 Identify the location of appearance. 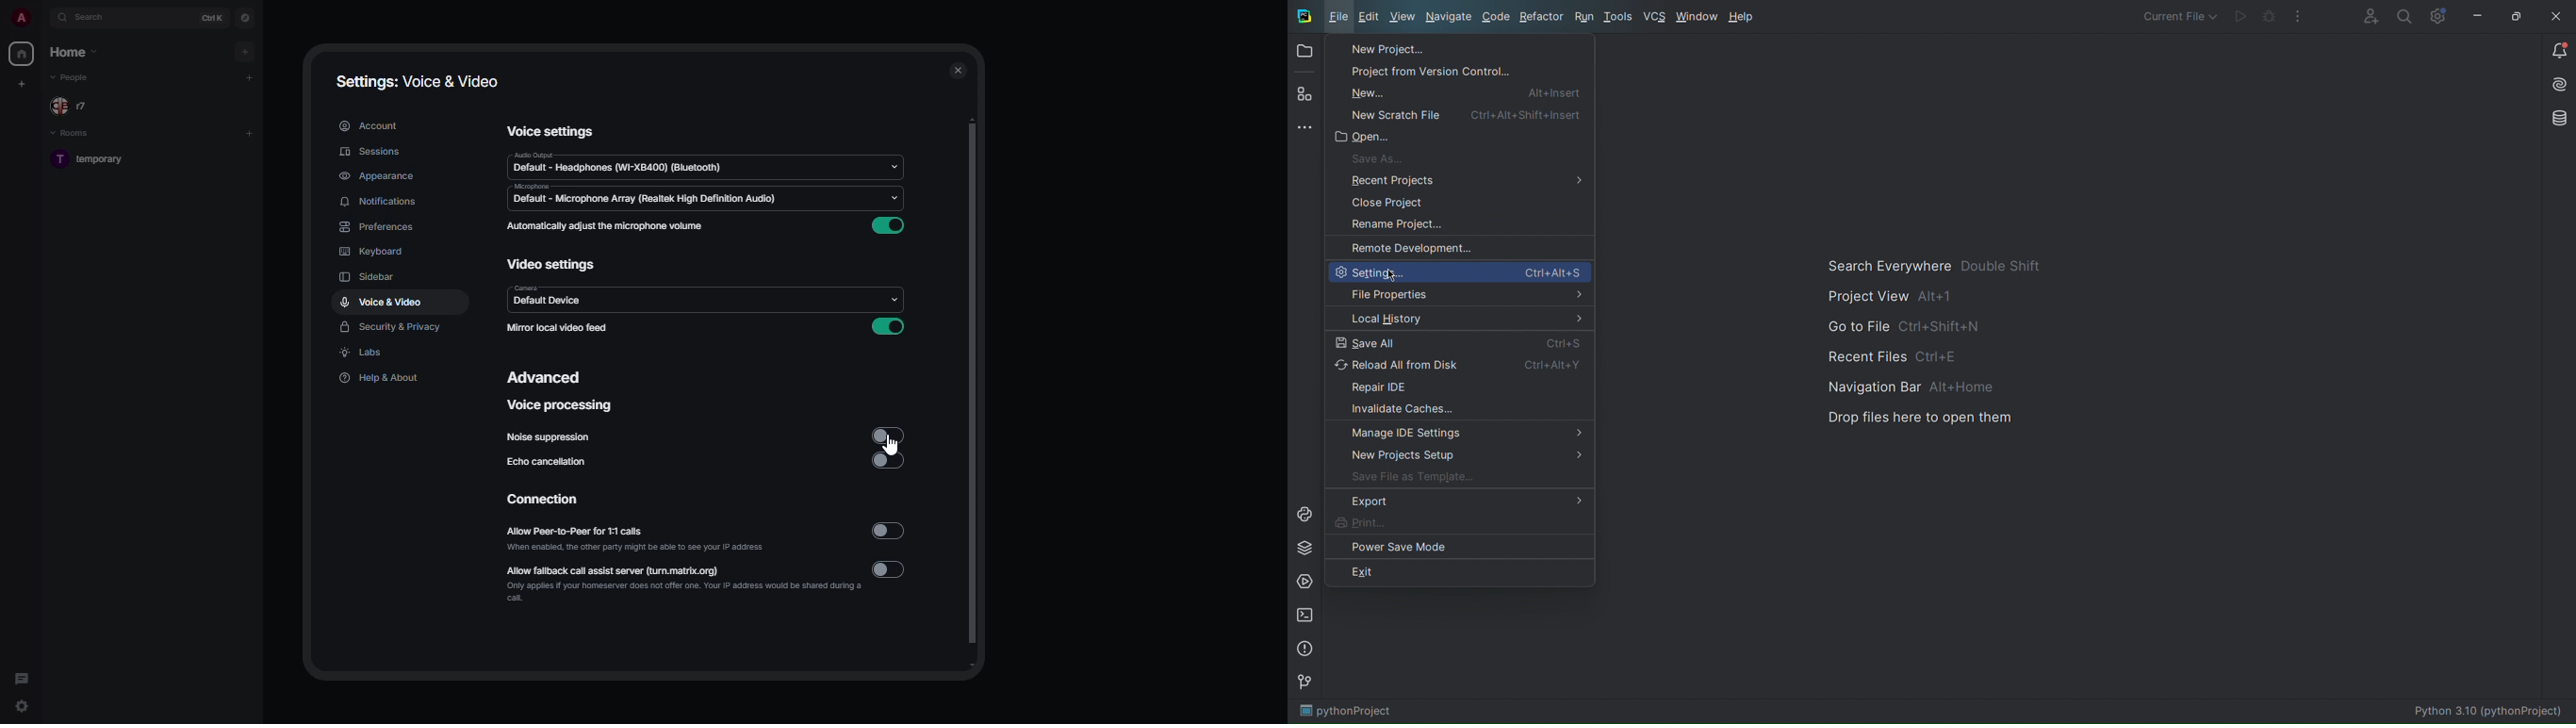
(375, 173).